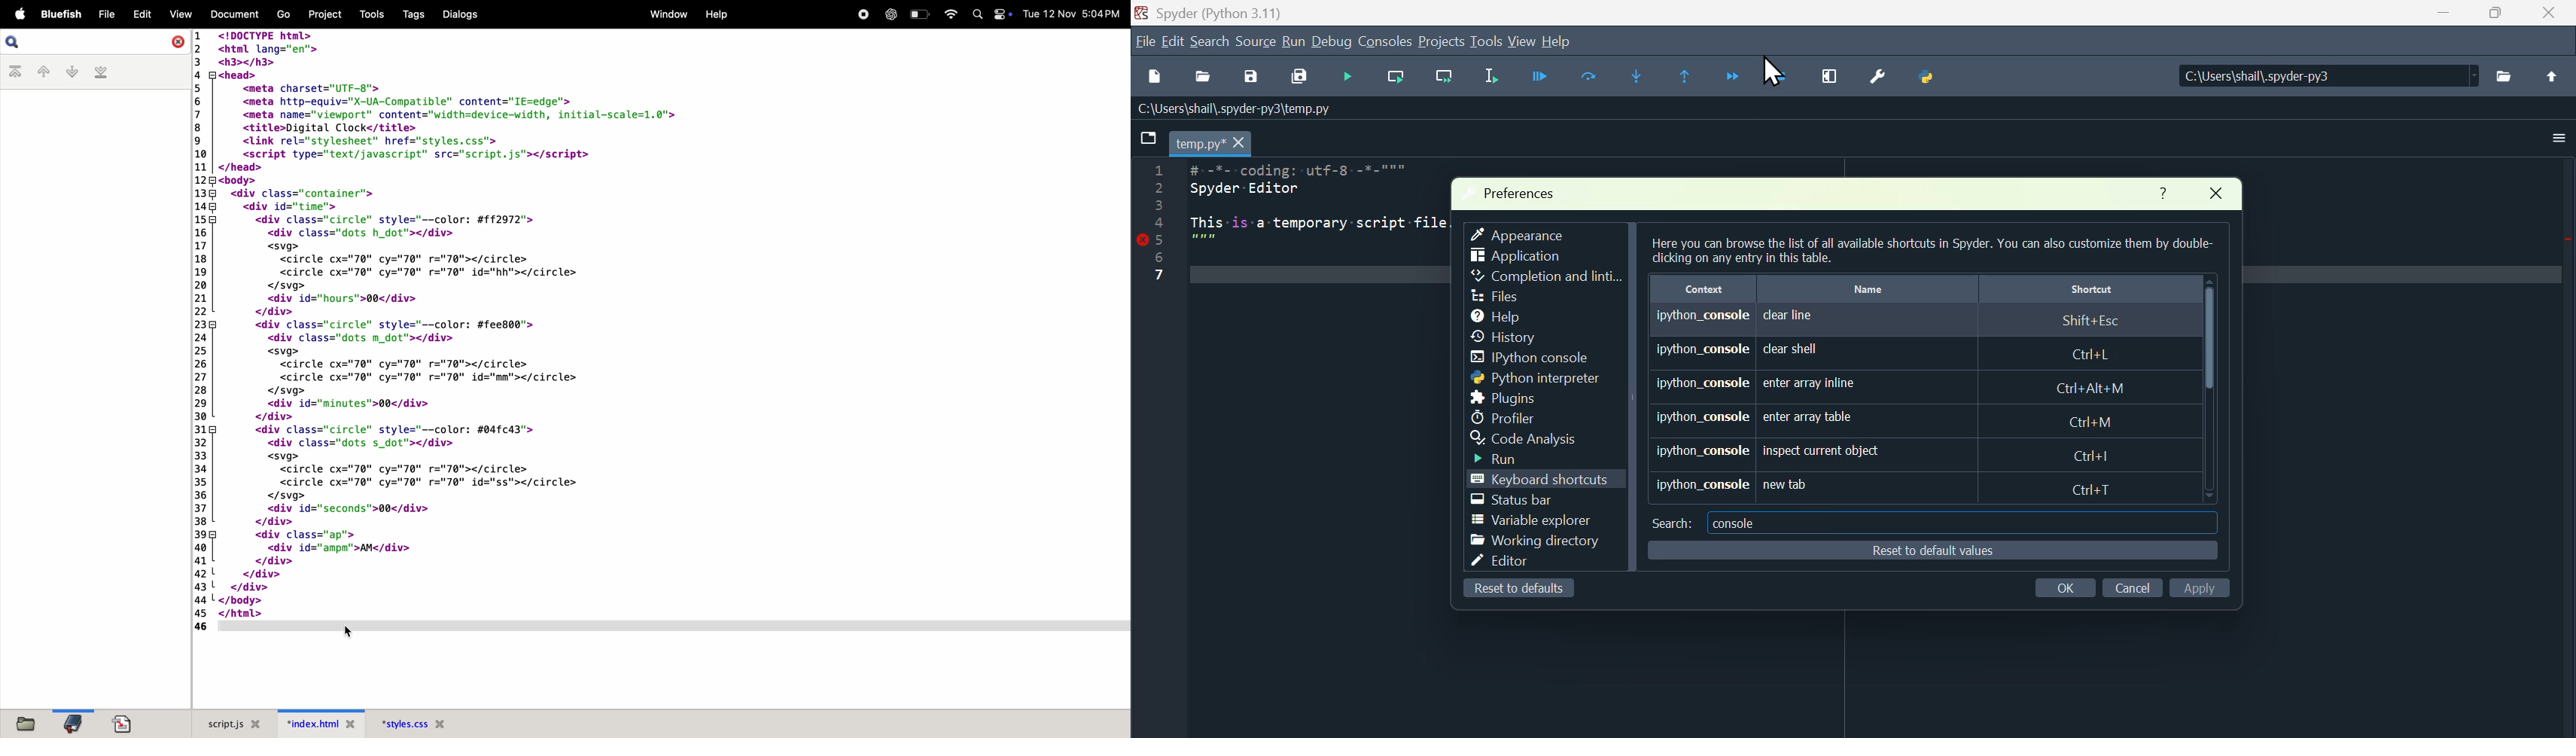  Describe the element at coordinates (257, 632) in the screenshot. I see `Line 46 code removed` at that location.